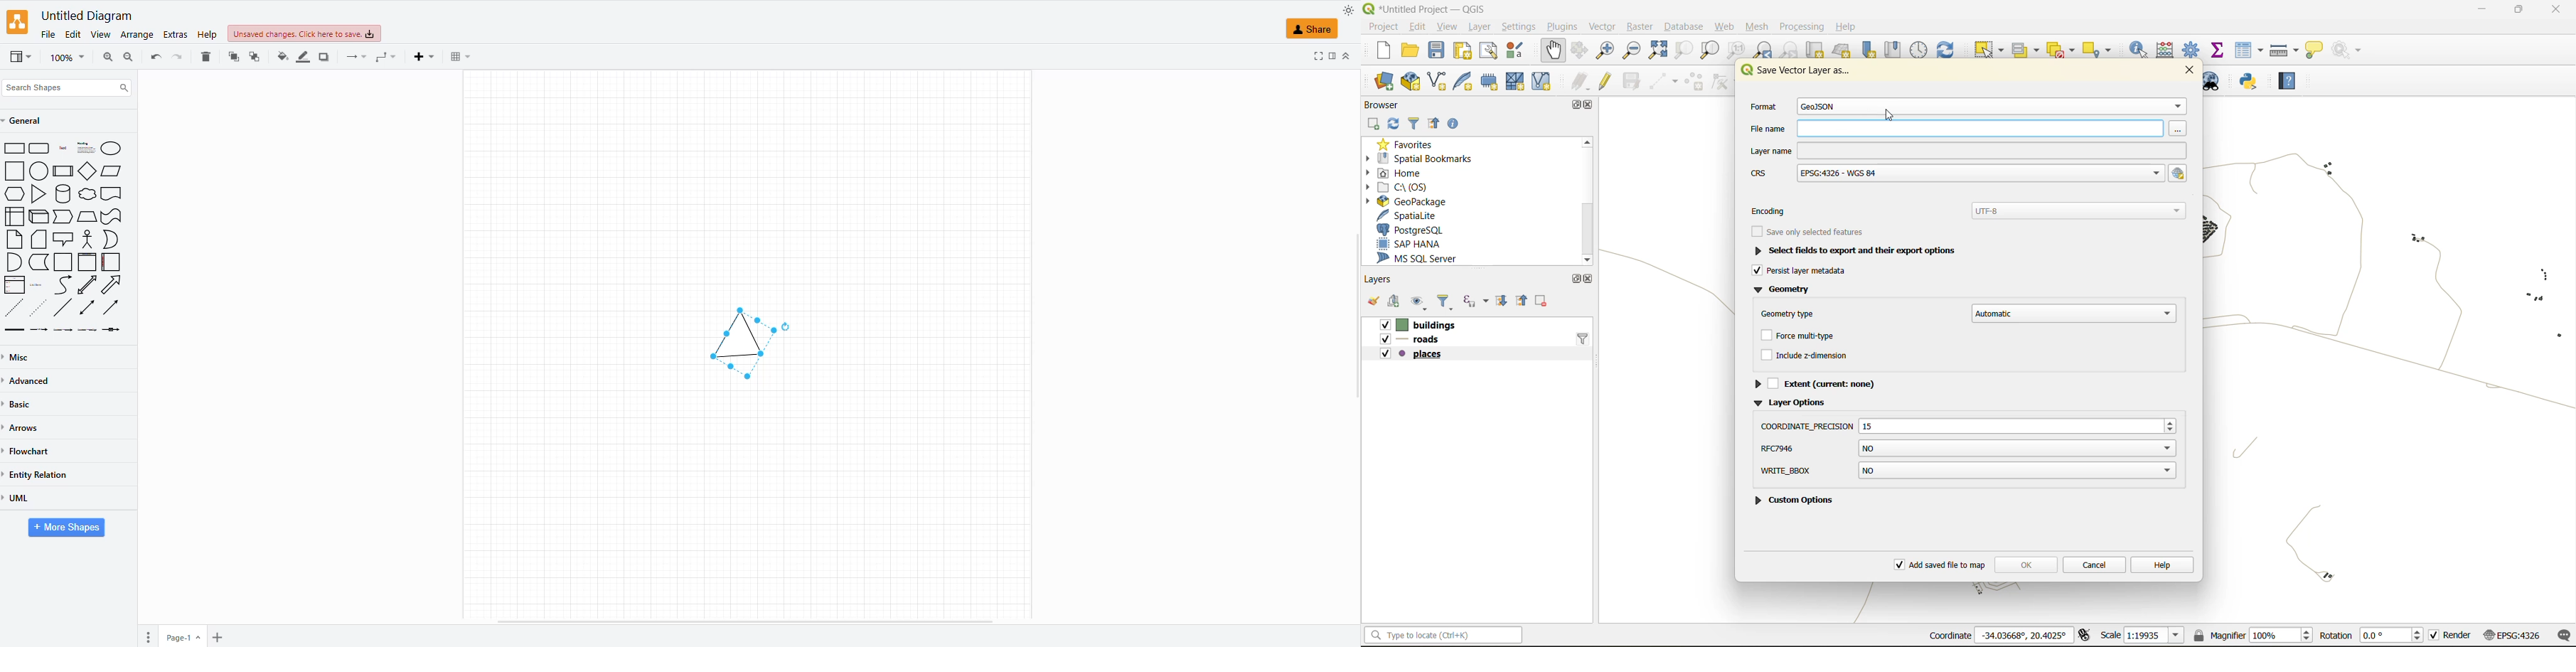 This screenshot has width=2576, height=672. I want to click on open, so click(1374, 302).